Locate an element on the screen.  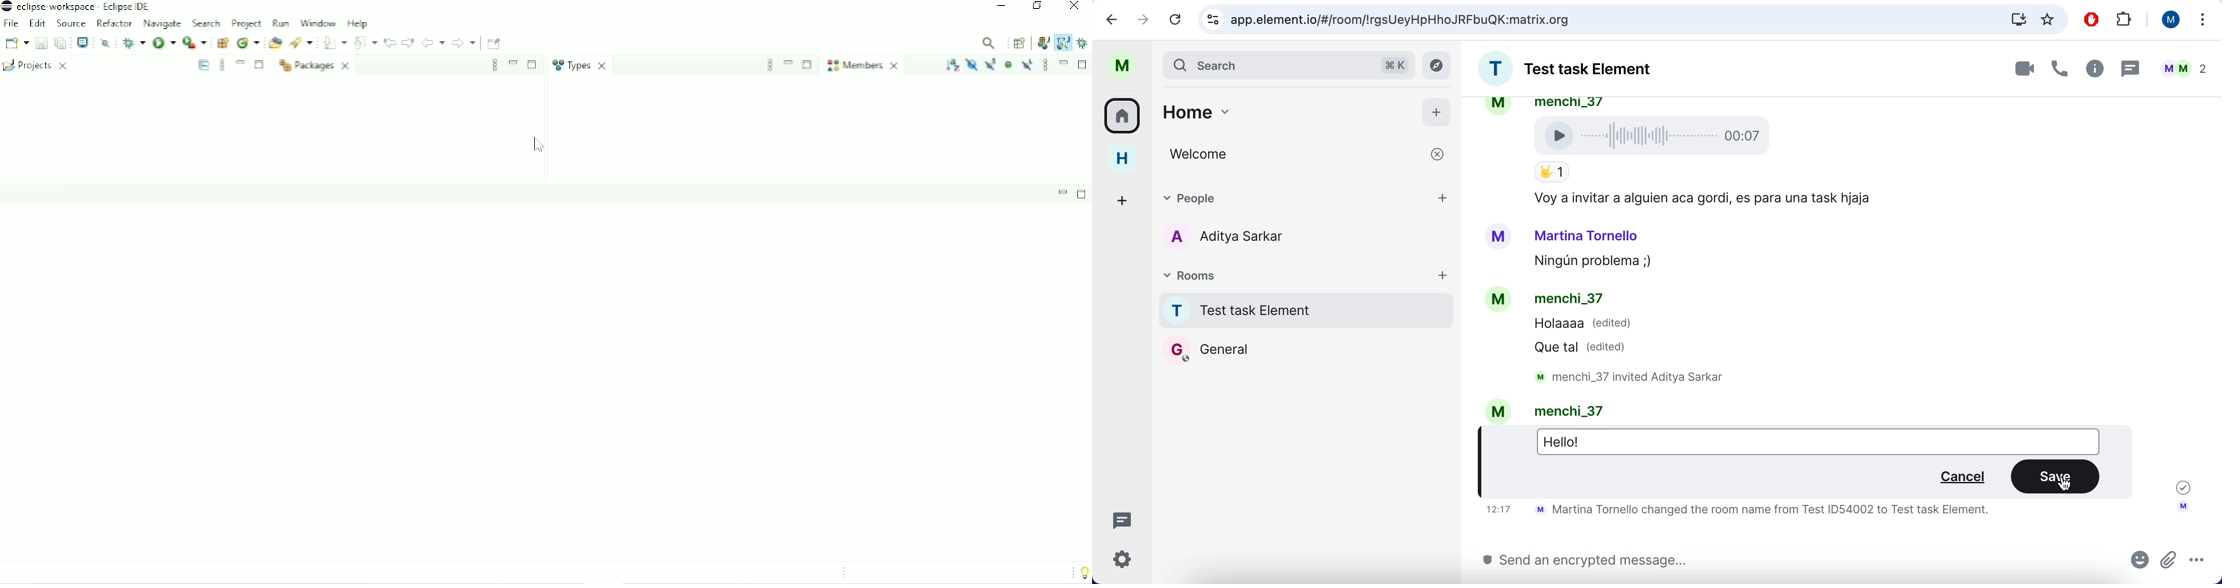
Run last tool is located at coordinates (222, 41).